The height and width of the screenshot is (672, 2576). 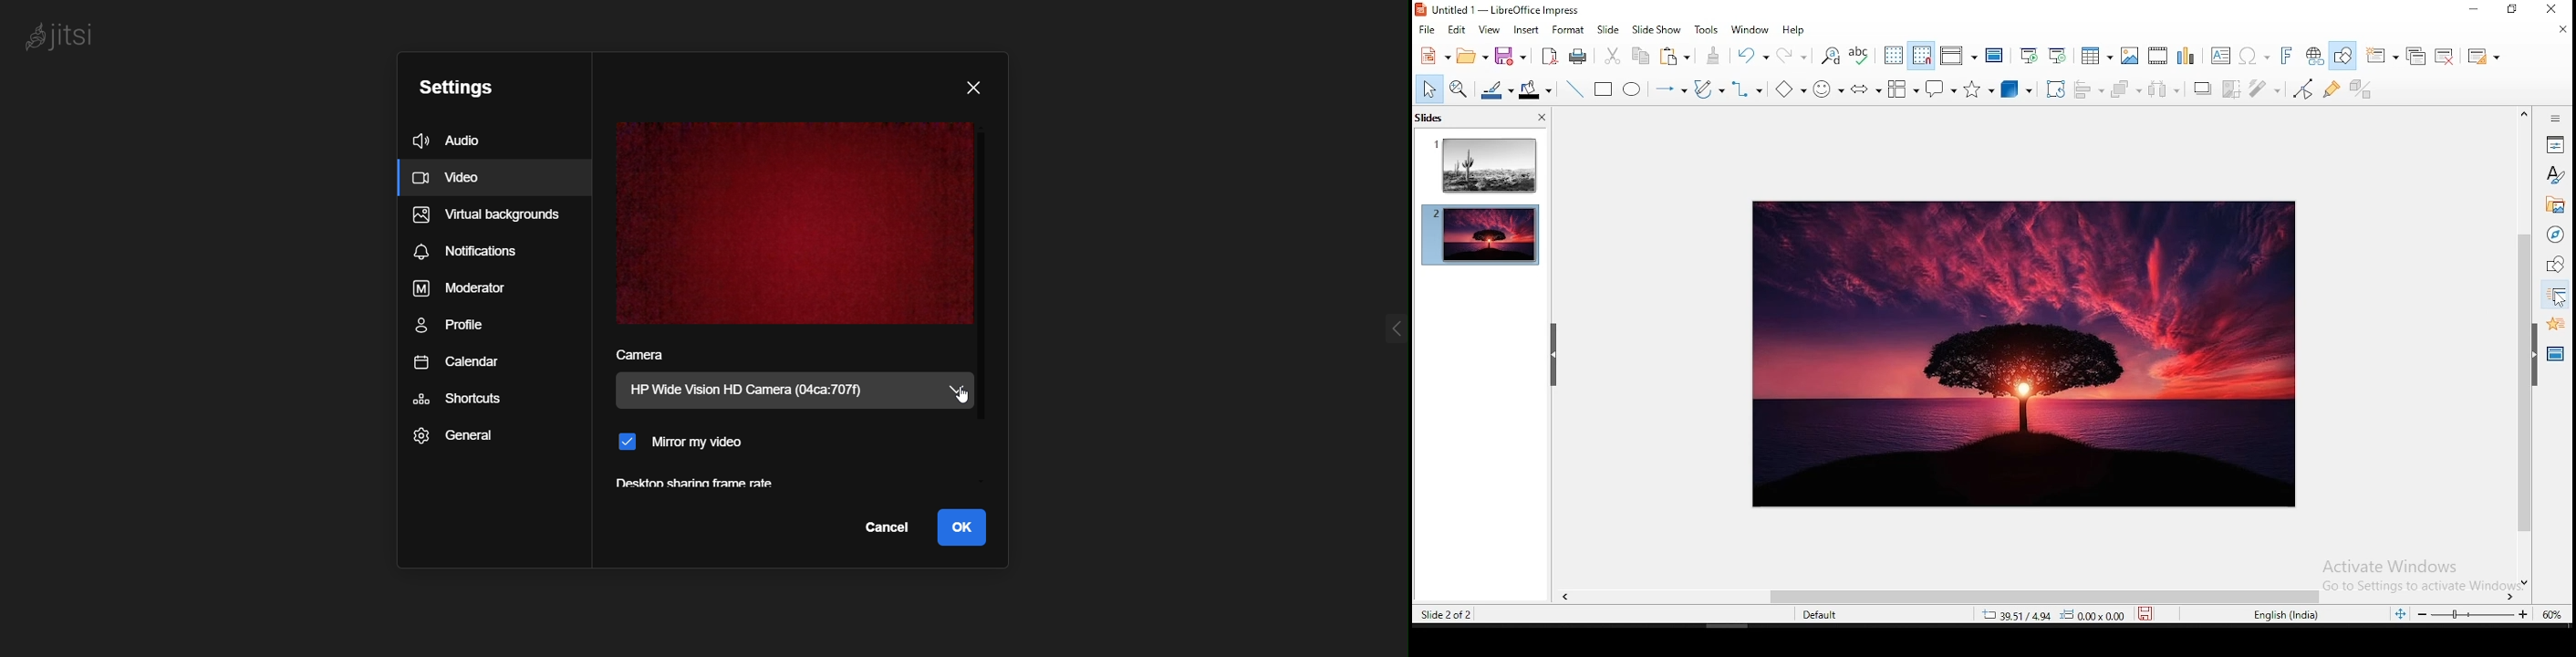 What do you see at coordinates (1459, 31) in the screenshot?
I see `edit` at bounding box center [1459, 31].